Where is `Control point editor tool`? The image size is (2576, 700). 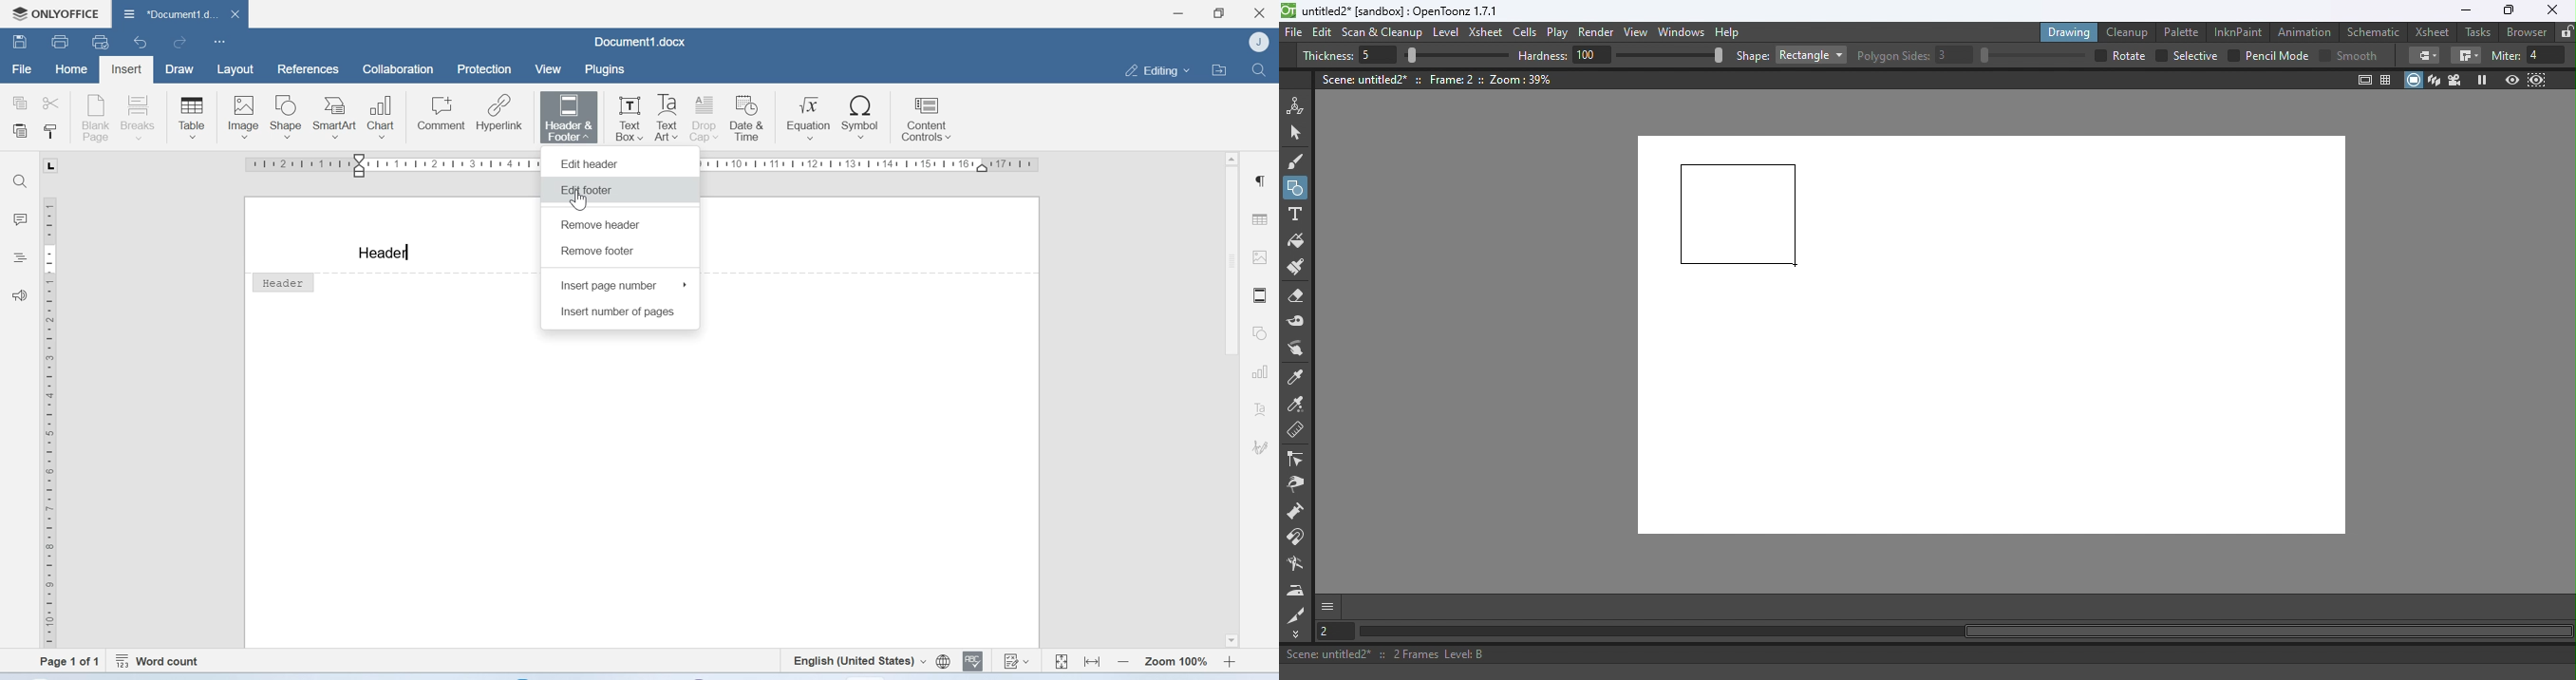 Control point editor tool is located at coordinates (1296, 461).